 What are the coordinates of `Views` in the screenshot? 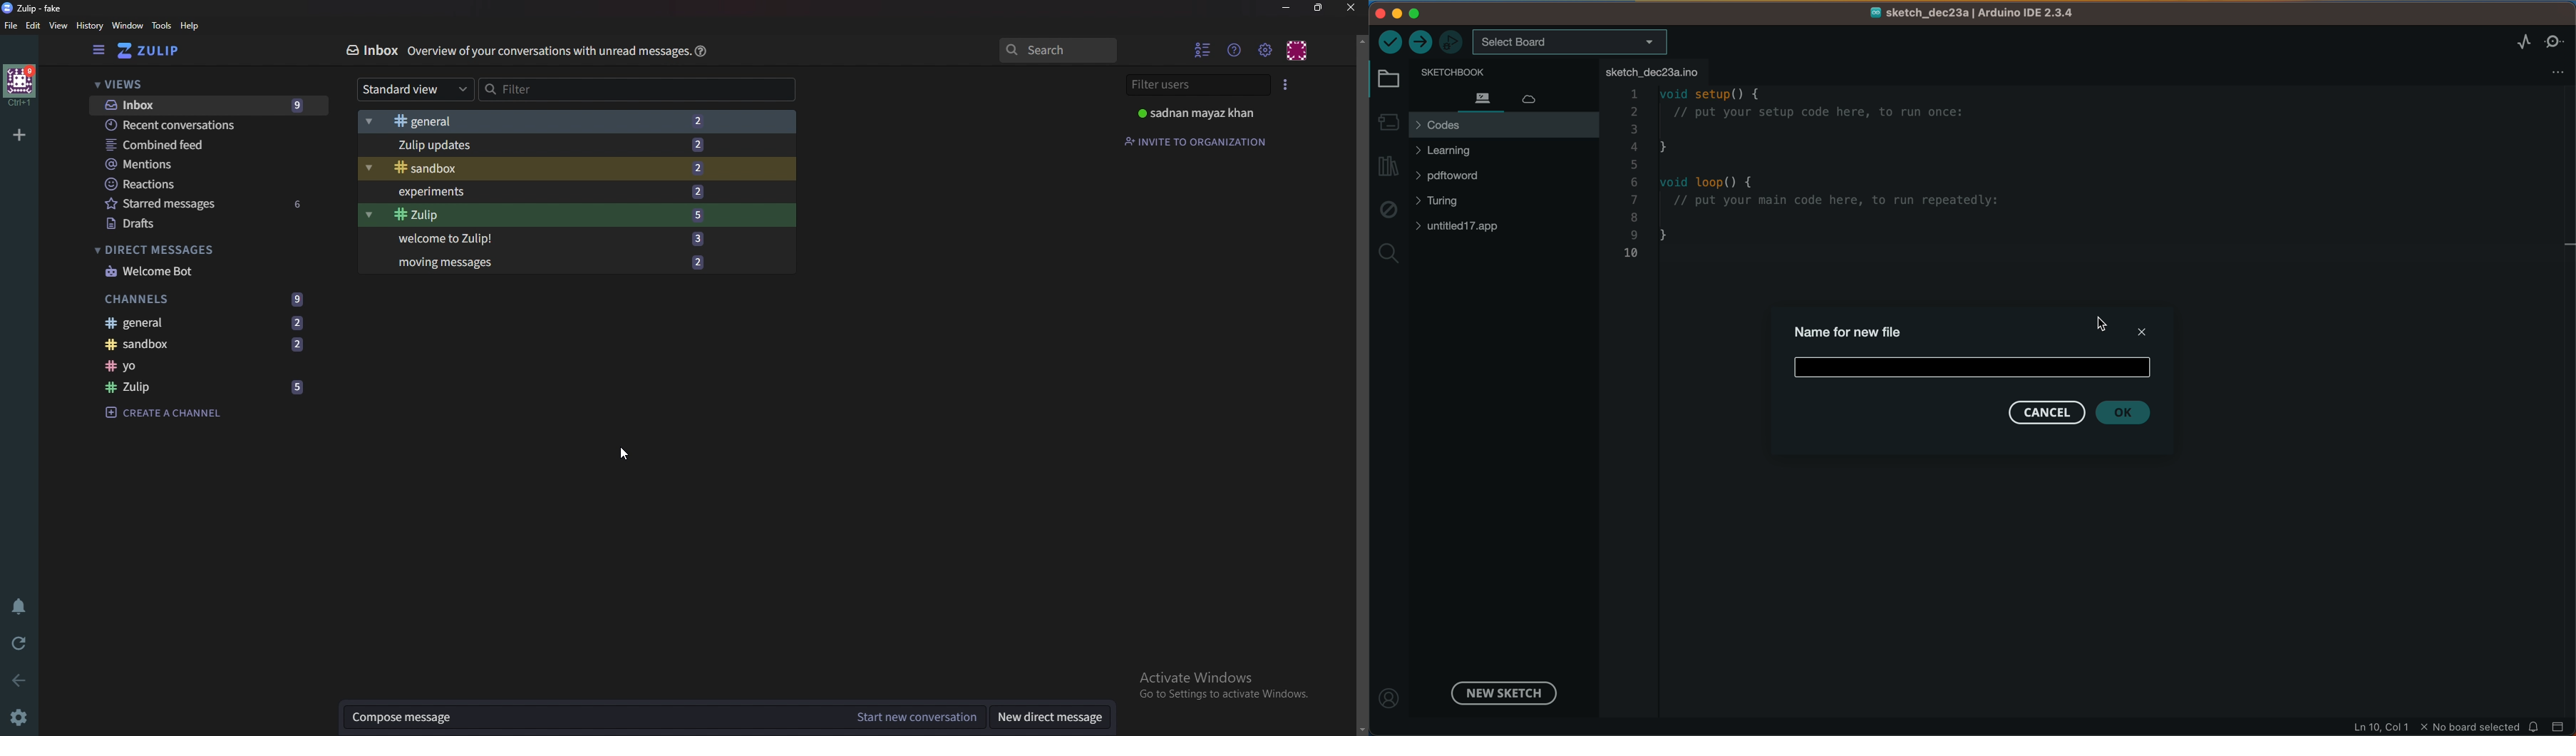 It's located at (125, 83).